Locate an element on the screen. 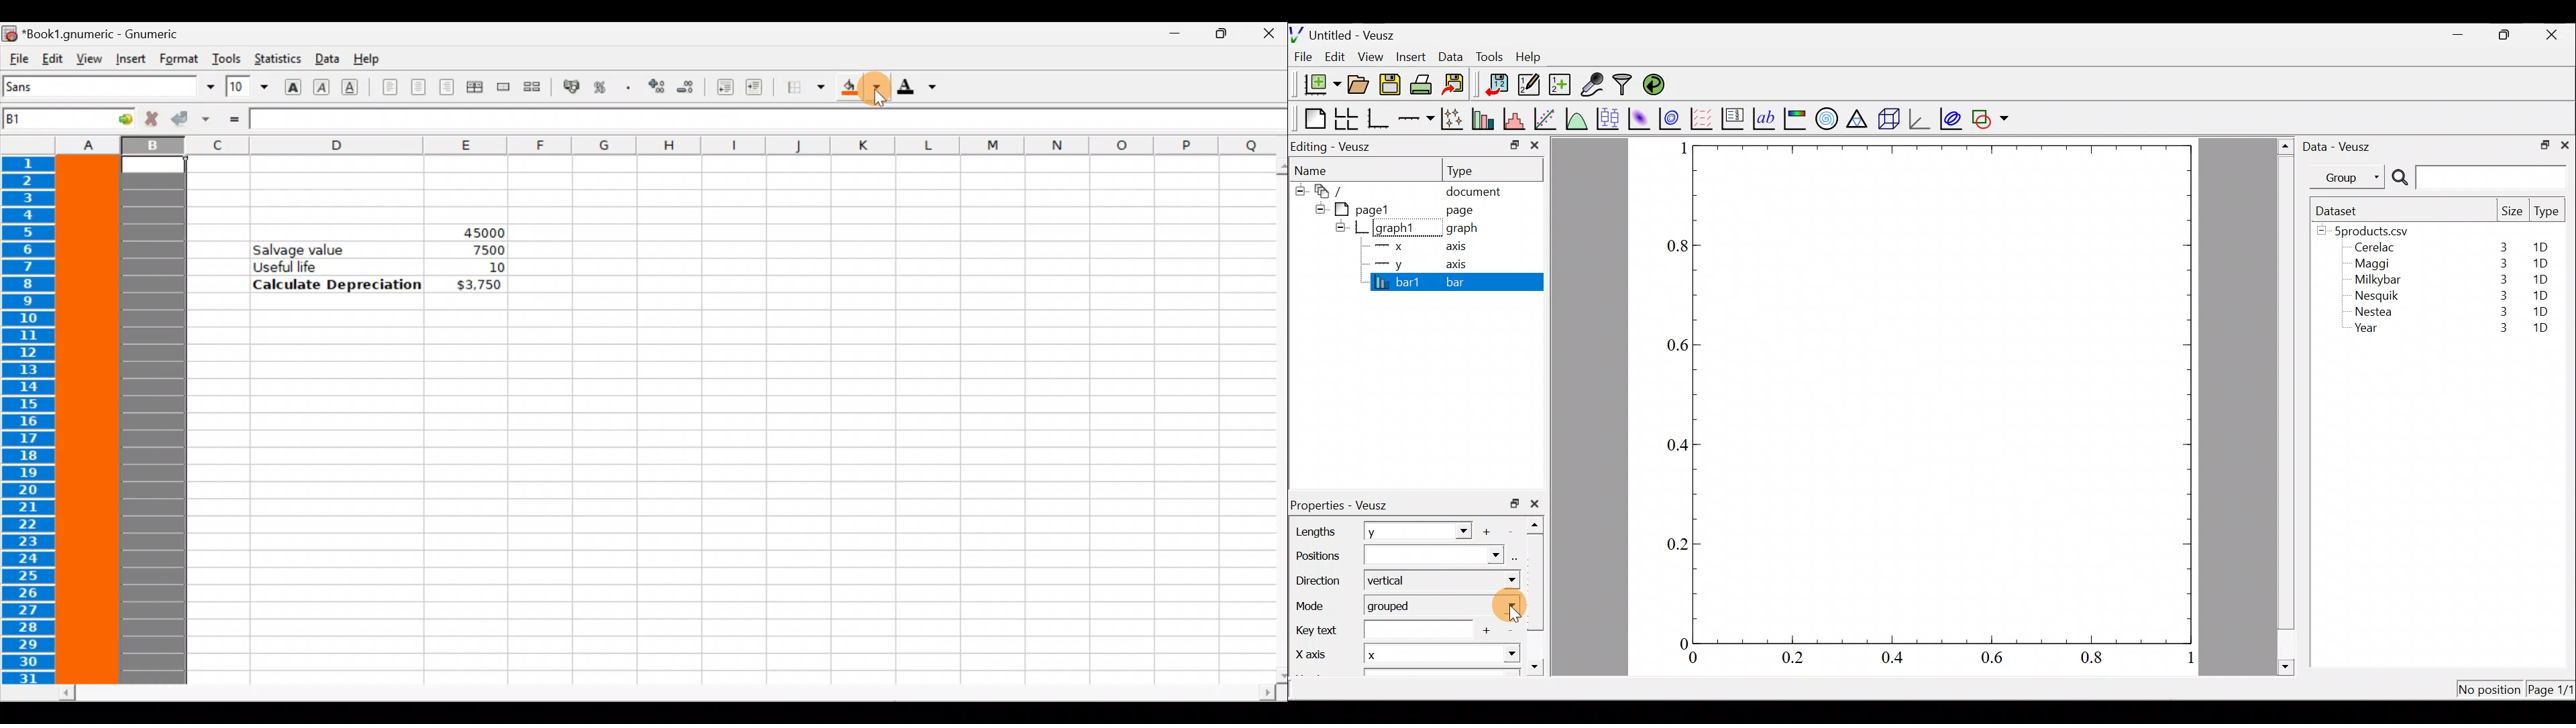  Column B highlighted is located at coordinates (157, 421).